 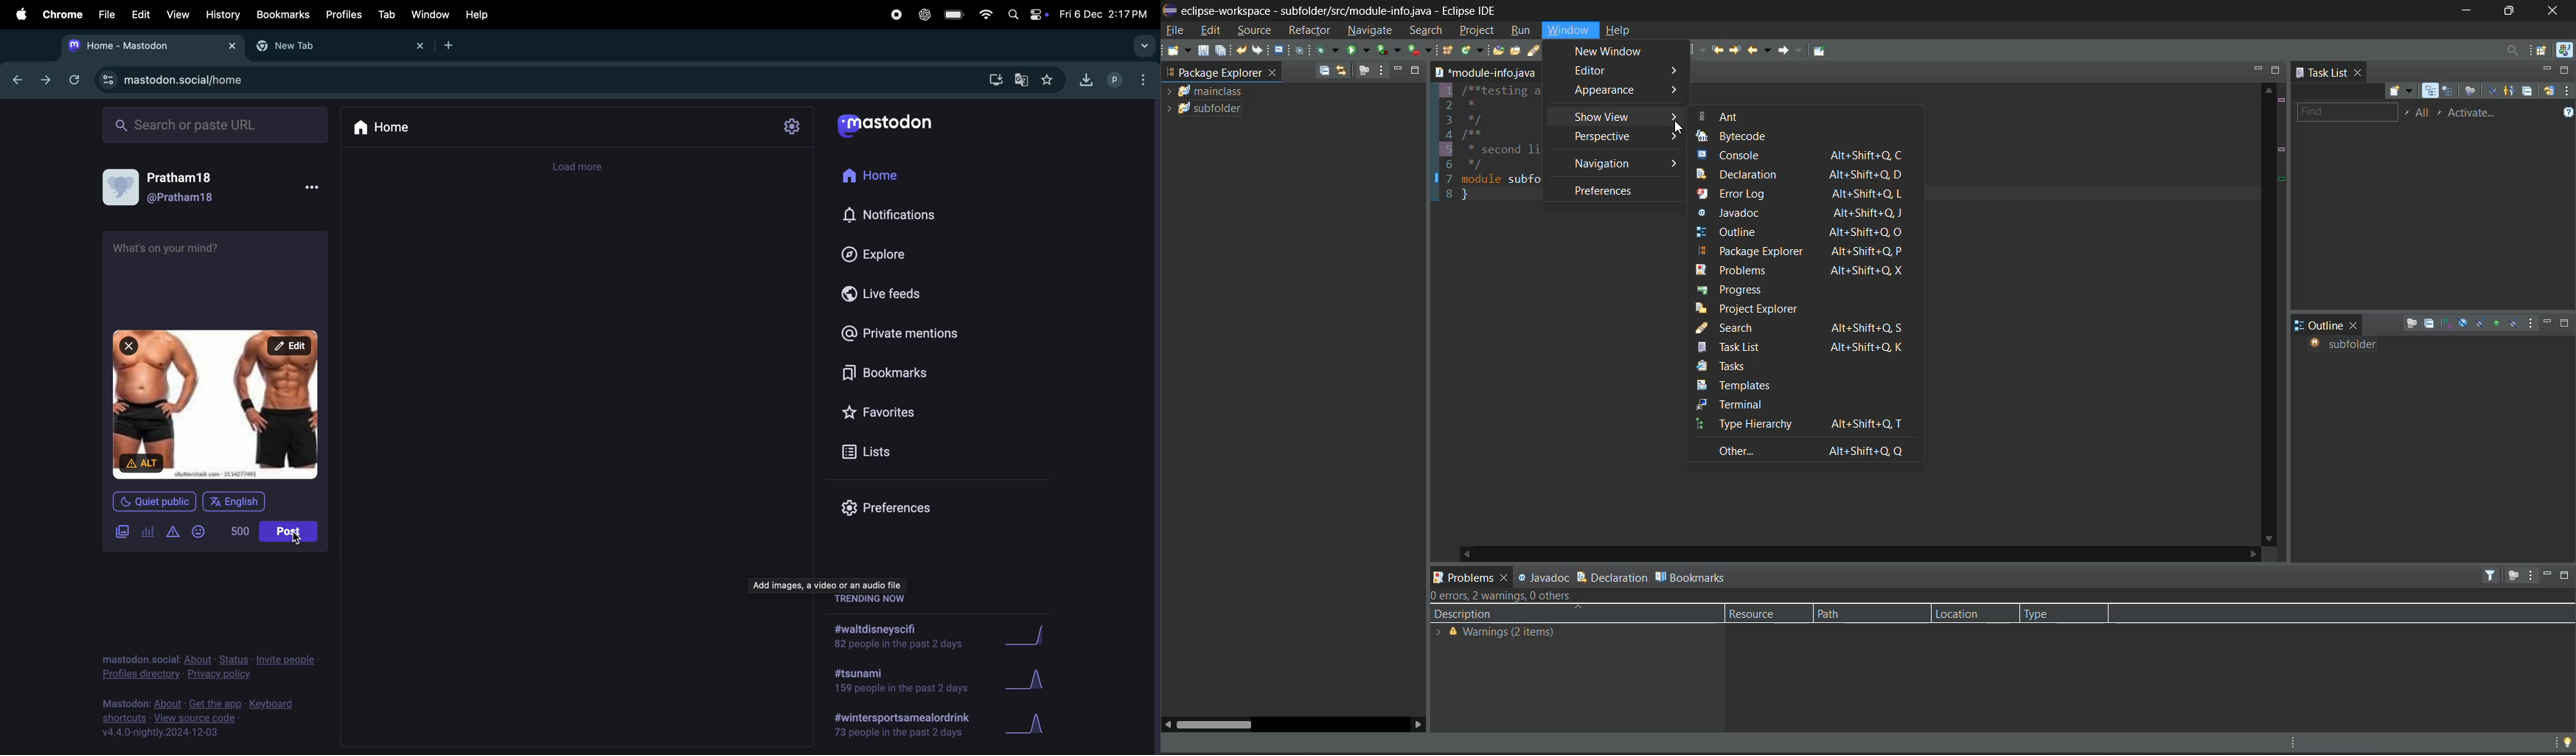 What do you see at coordinates (2450, 92) in the screenshot?
I see `scheduled` at bounding box center [2450, 92].